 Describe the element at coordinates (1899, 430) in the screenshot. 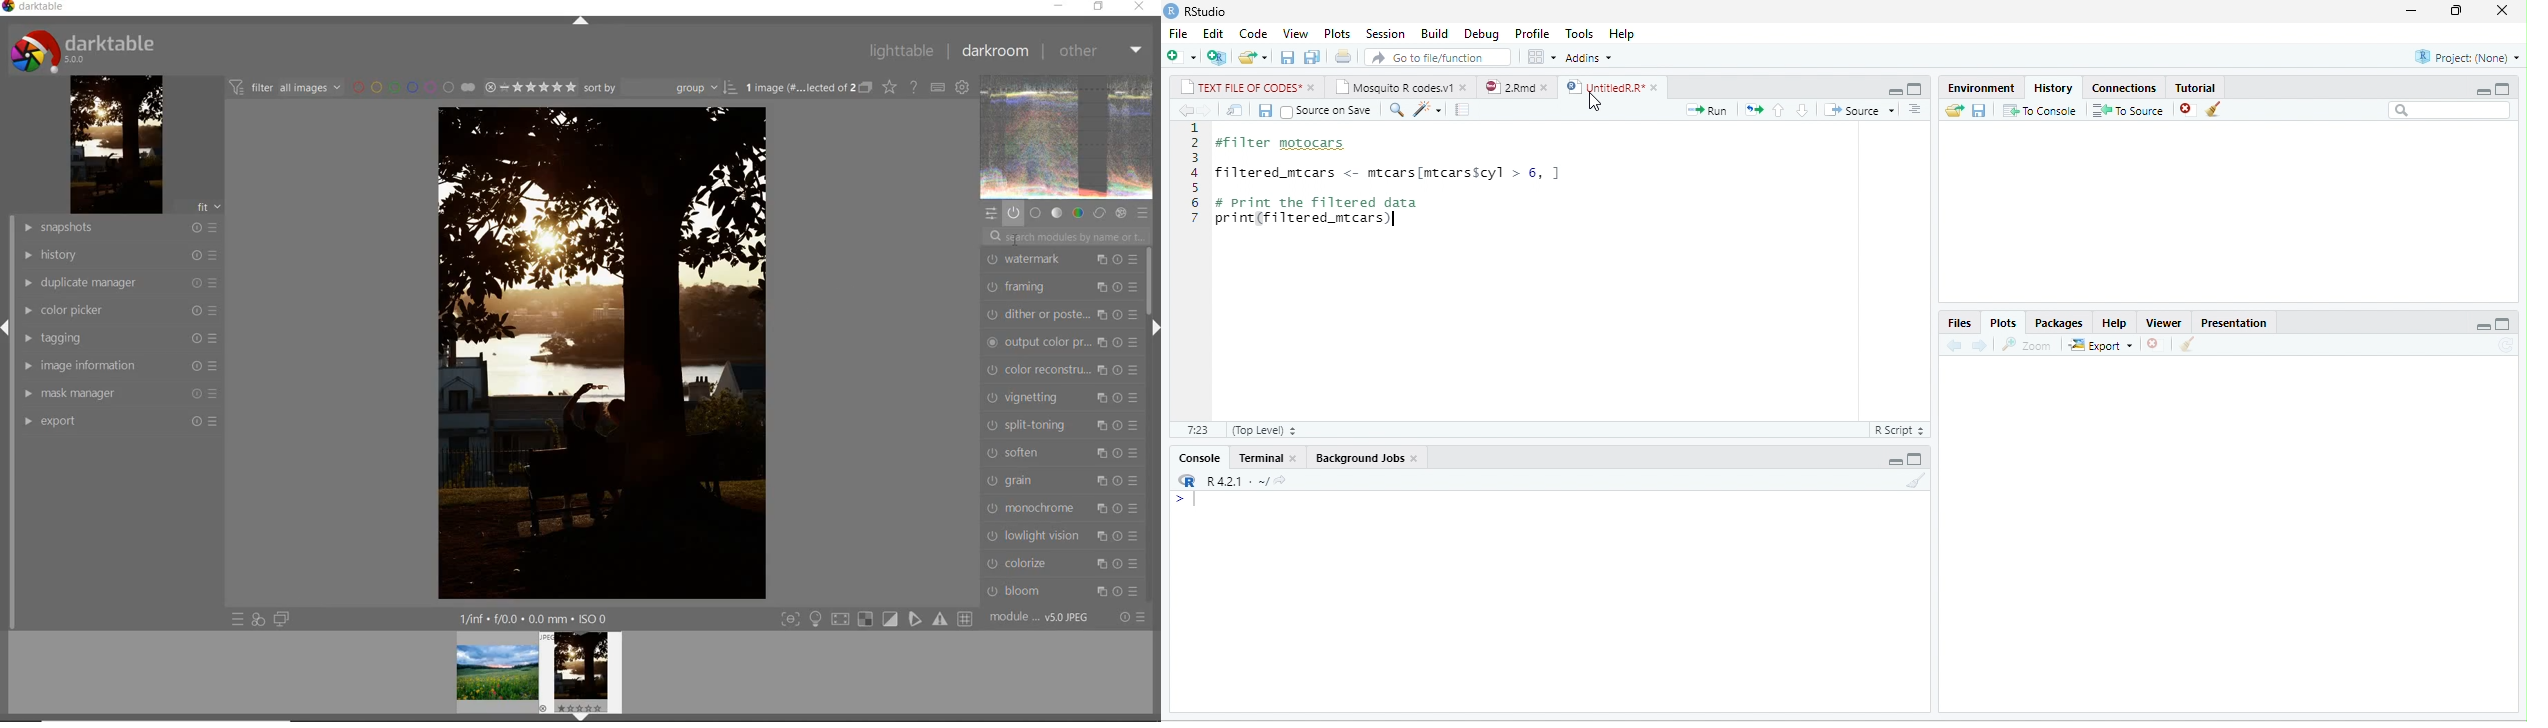

I see `R script` at that location.